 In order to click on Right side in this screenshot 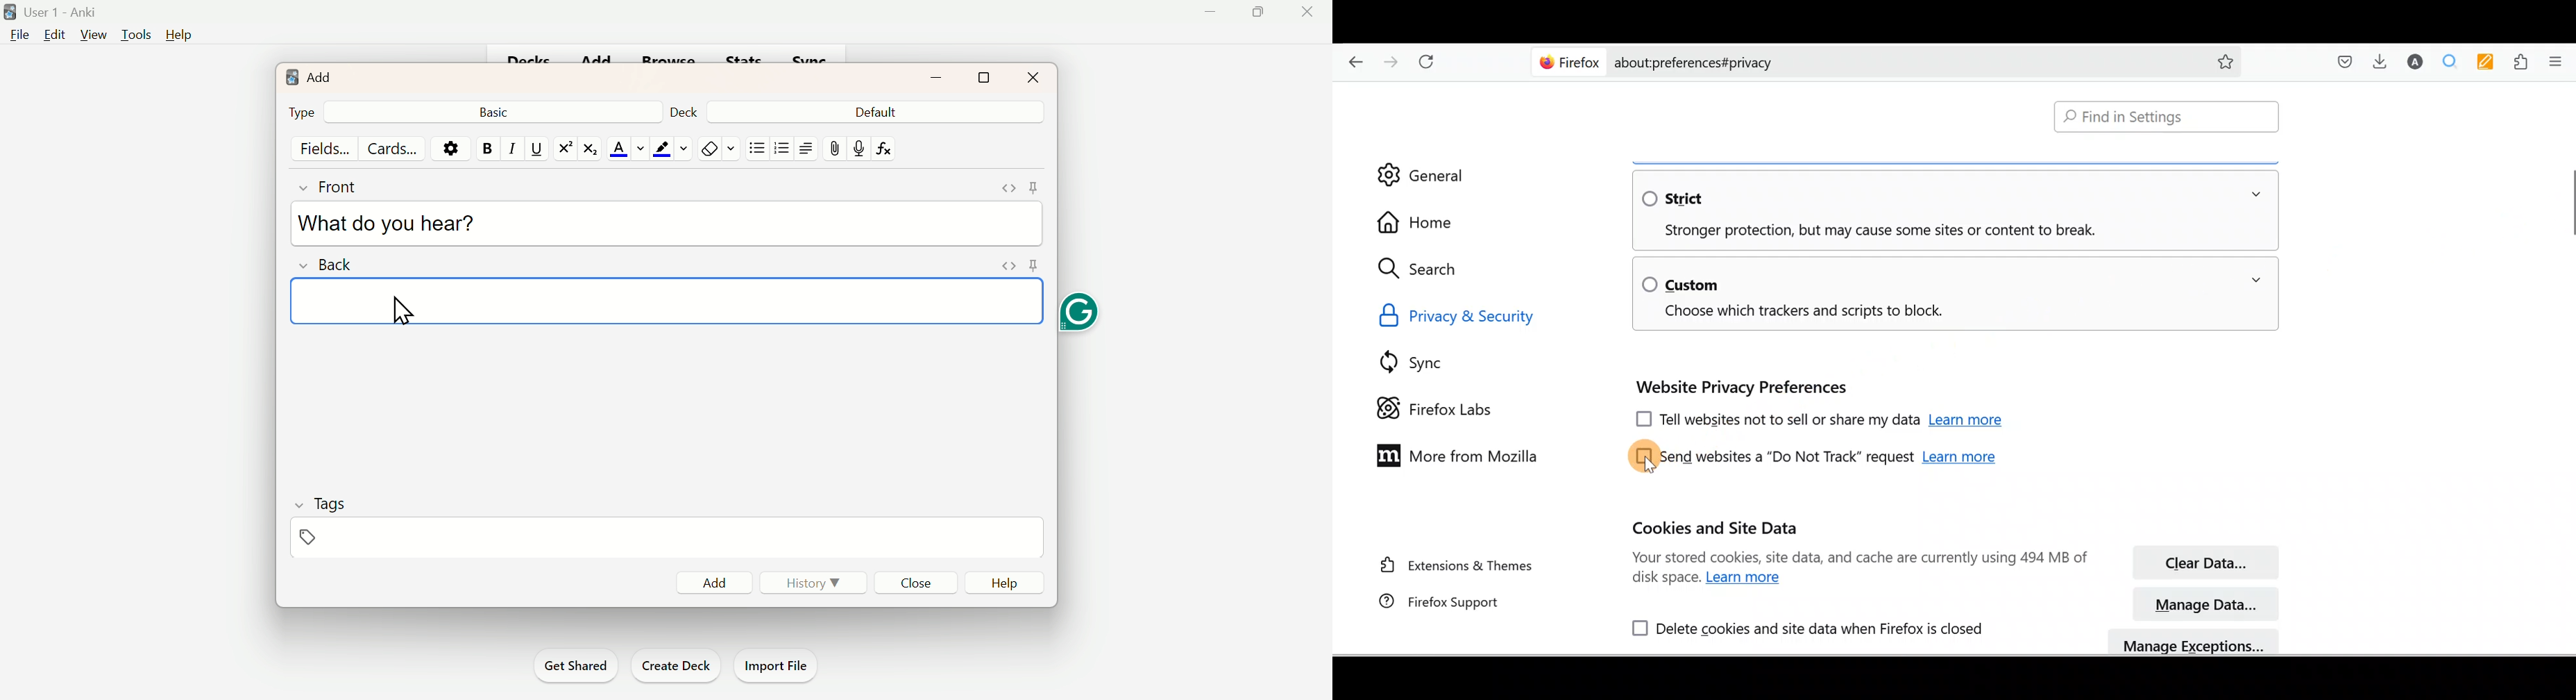, I will do `click(806, 148)`.